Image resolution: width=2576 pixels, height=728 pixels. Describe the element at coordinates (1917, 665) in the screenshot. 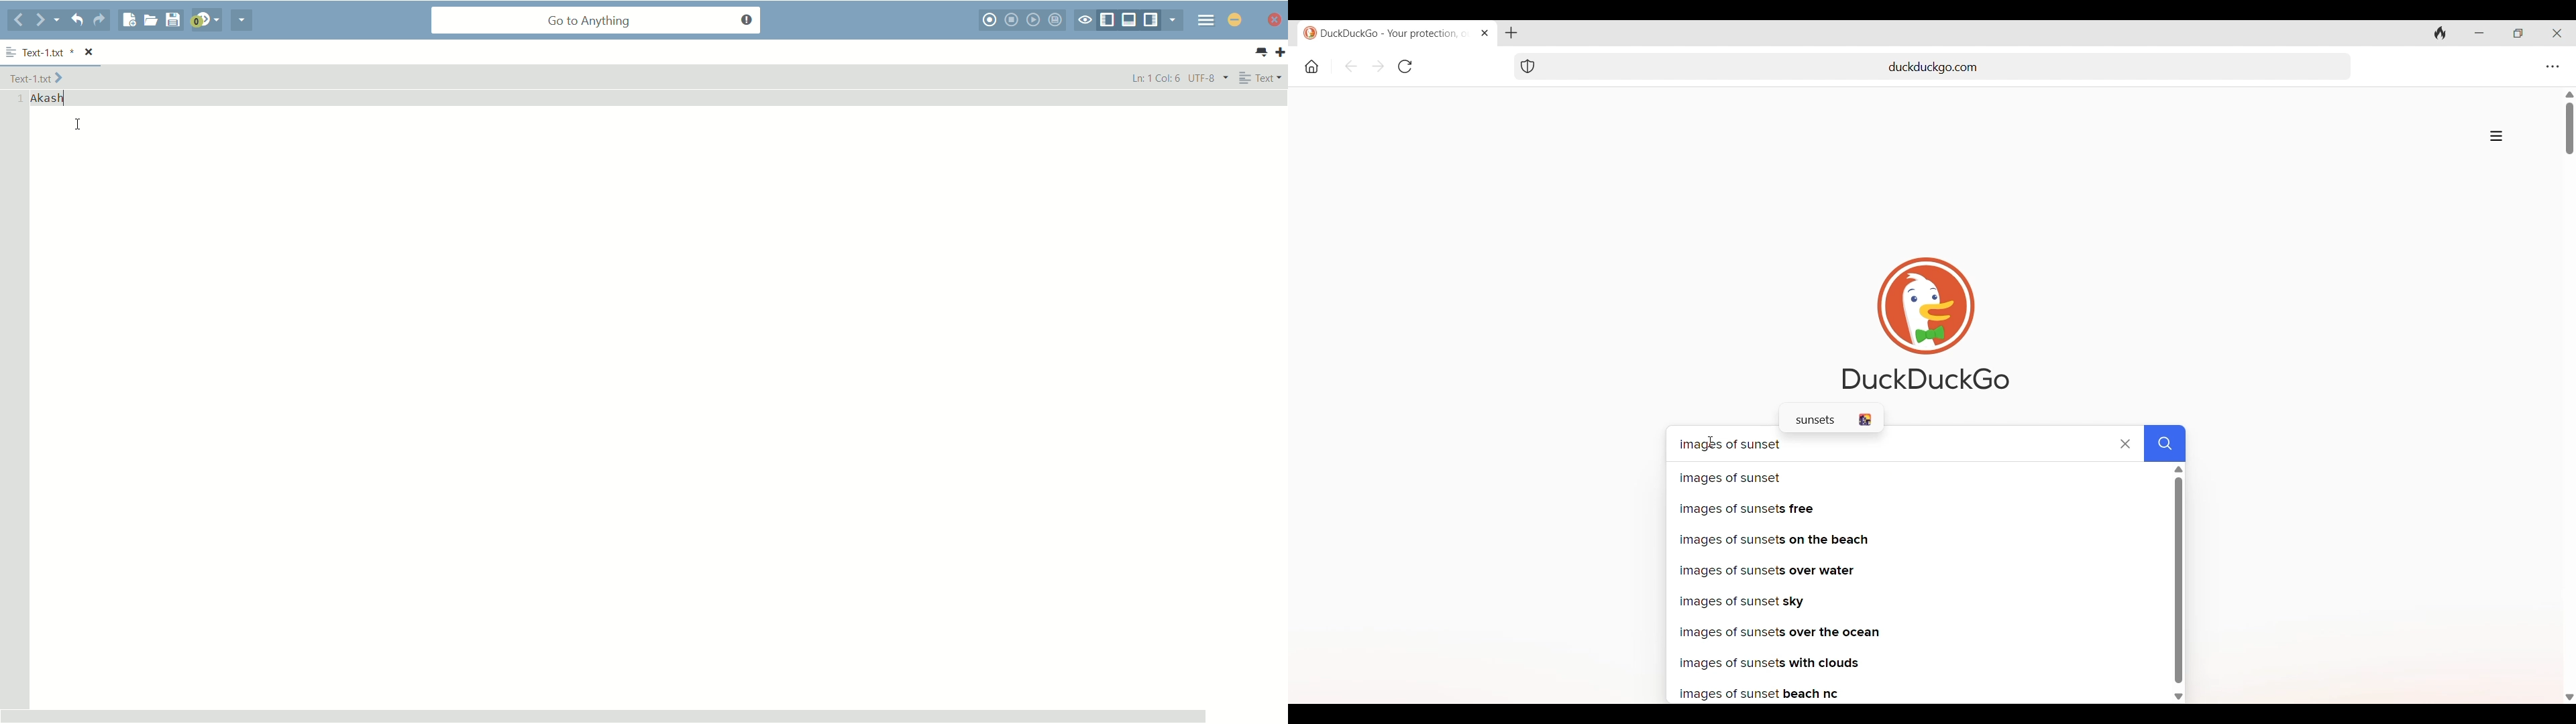

I see `Images of sunsets with clouds` at that location.